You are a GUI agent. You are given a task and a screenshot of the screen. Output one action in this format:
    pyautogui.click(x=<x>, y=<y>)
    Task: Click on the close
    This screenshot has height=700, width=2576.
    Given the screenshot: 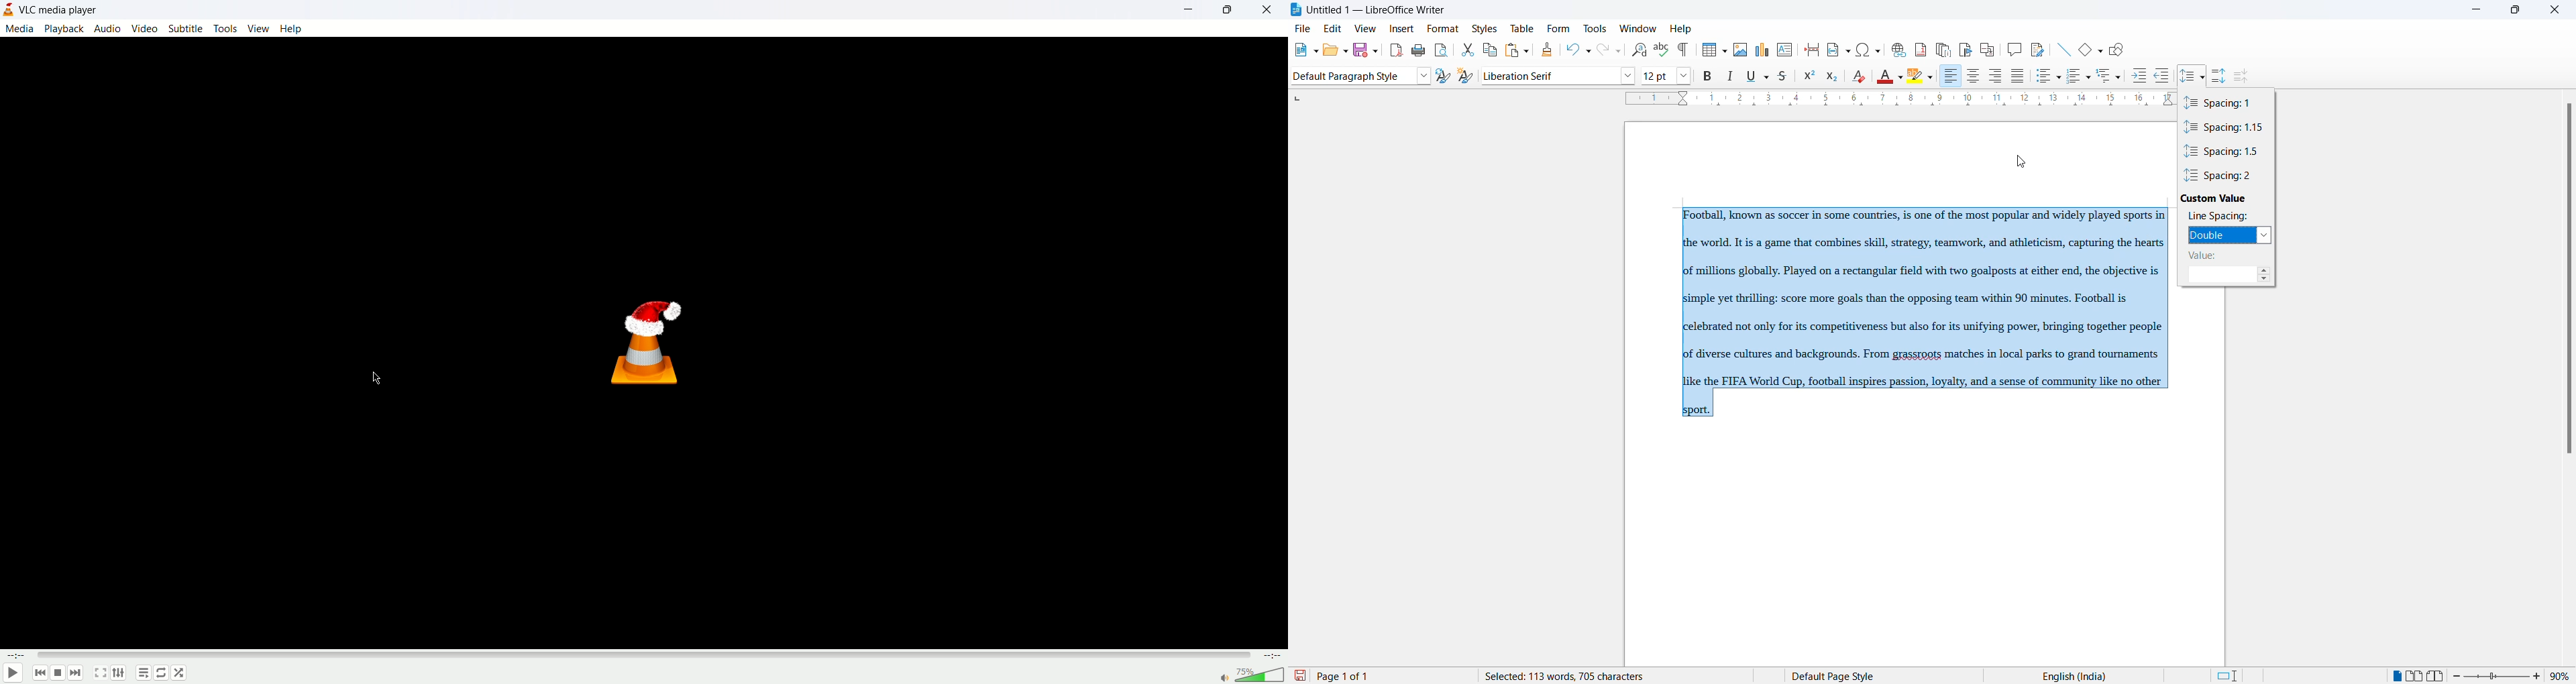 What is the action you would take?
    pyautogui.click(x=2557, y=11)
    